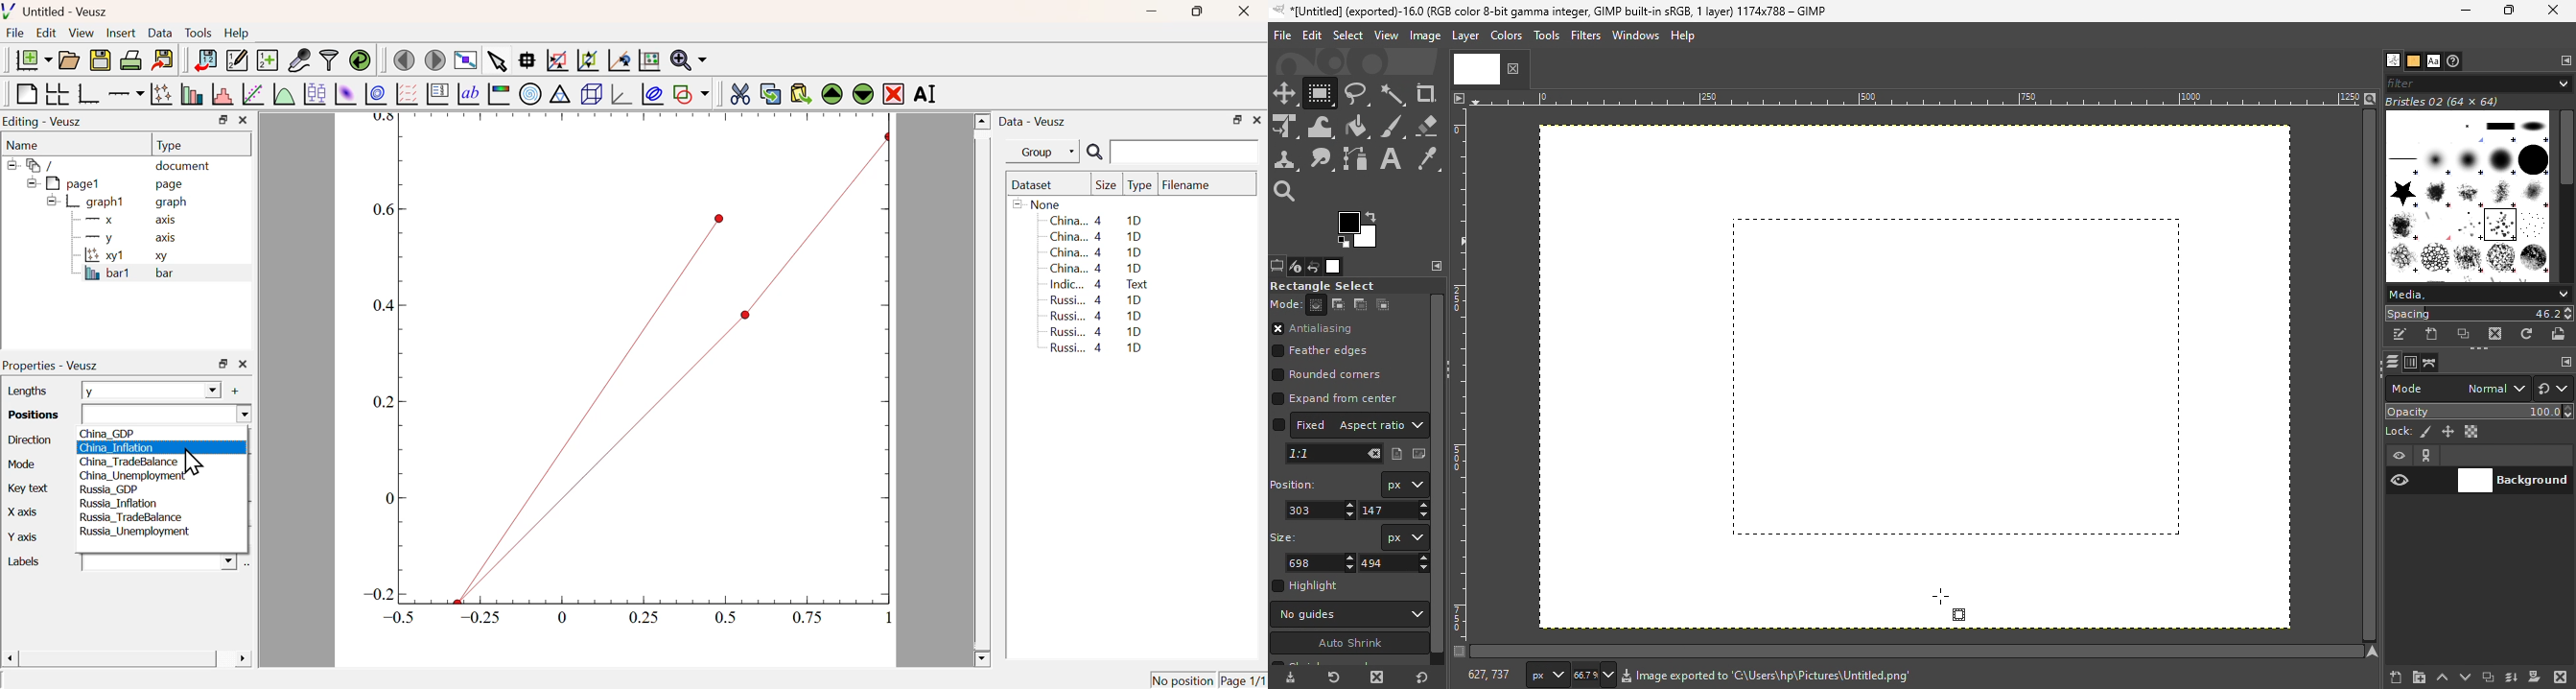  What do you see at coordinates (192, 94) in the screenshot?
I see `Plot bar charts` at bounding box center [192, 94].